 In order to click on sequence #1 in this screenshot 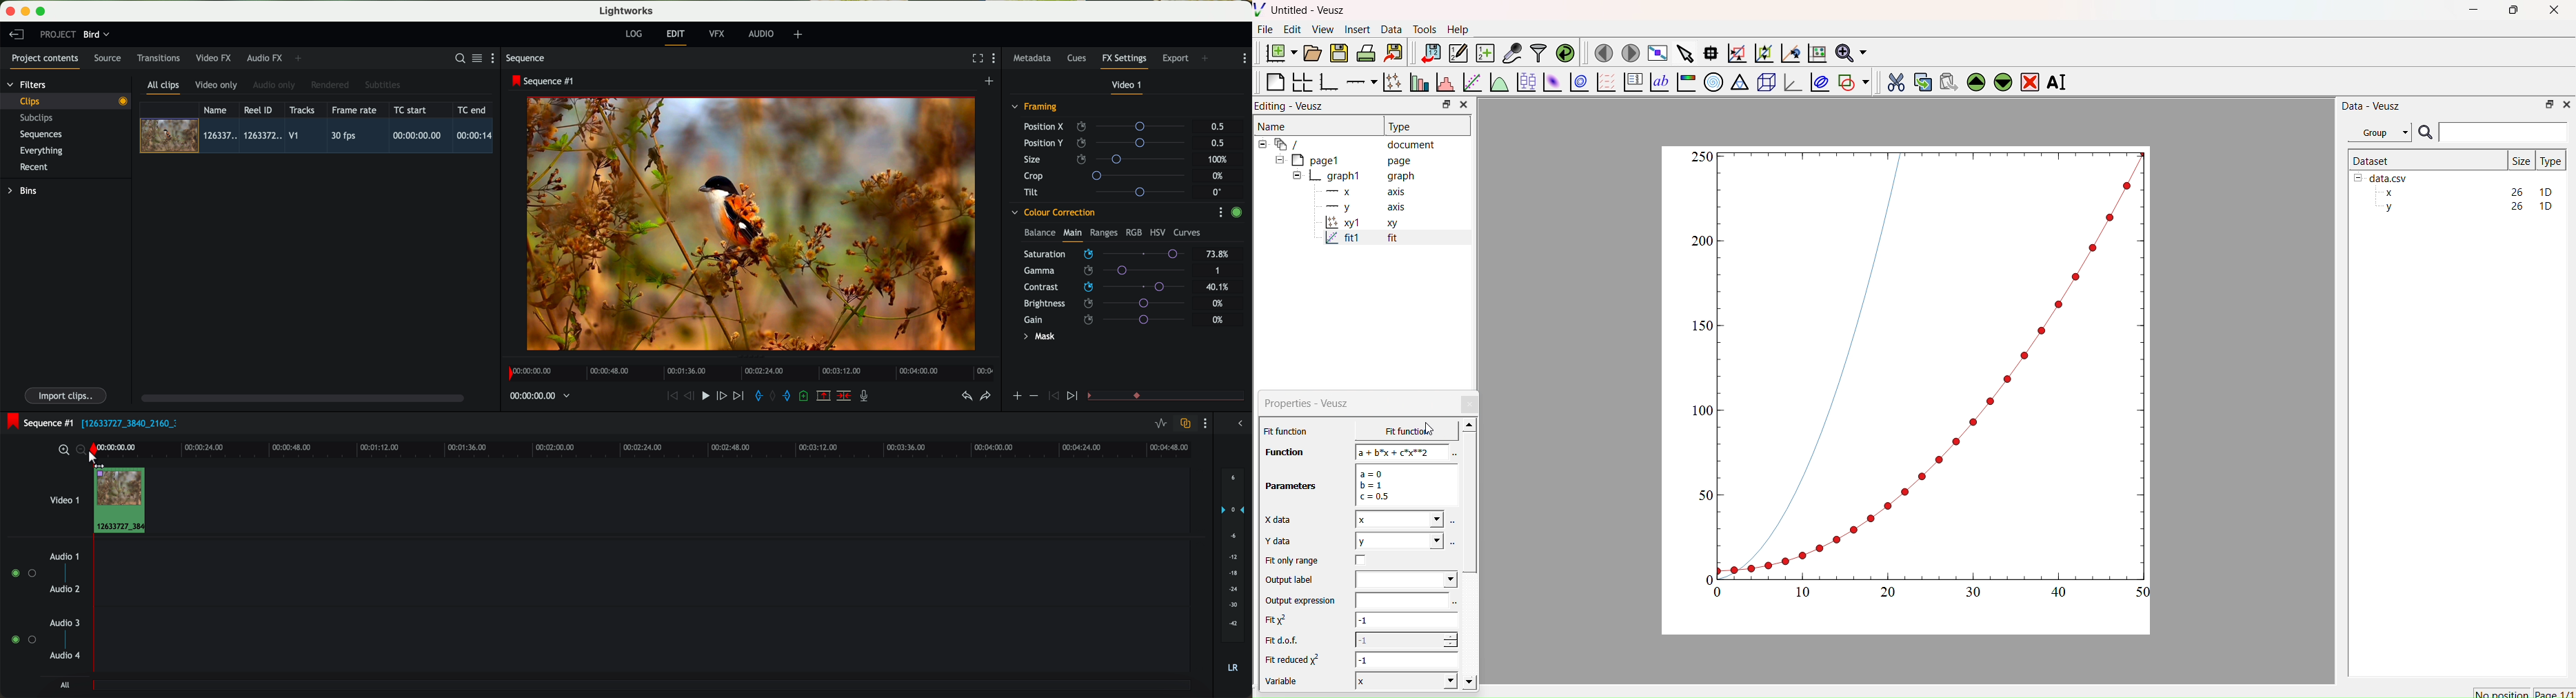, I will do `click(544, 81)`.